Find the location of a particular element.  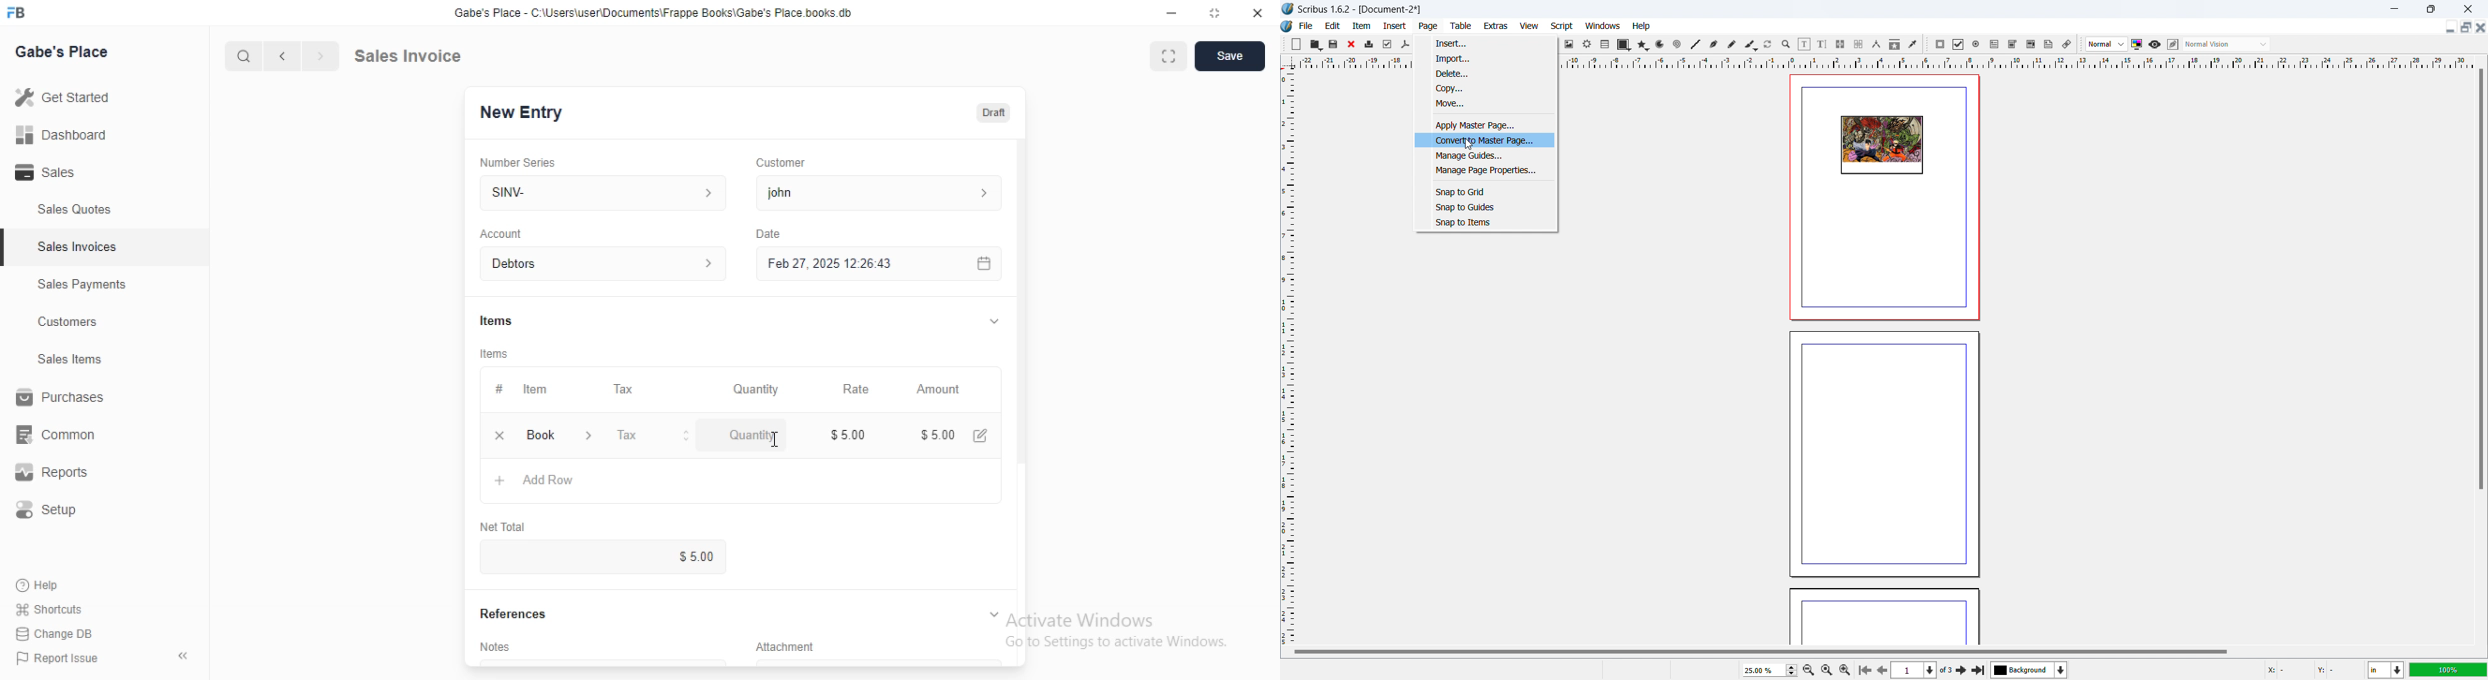

 item is located at coordinates (537, 389).